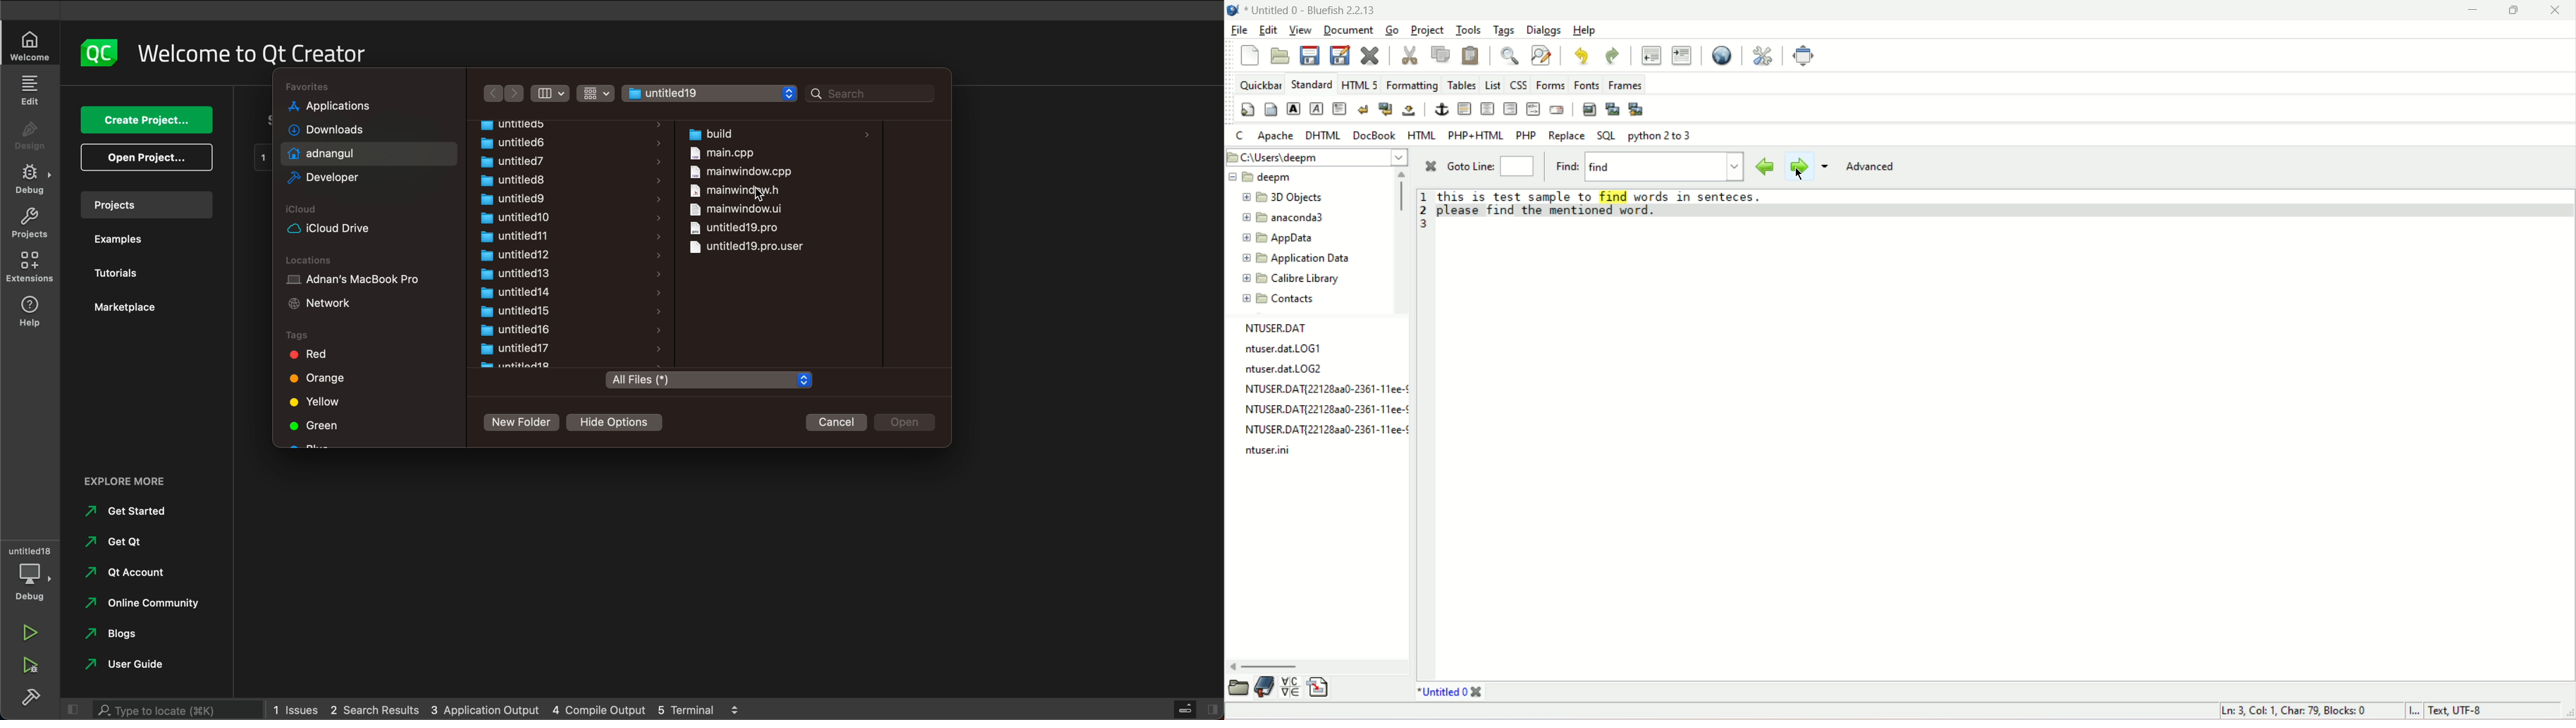 This screenshot has height=728, width=2576. I want to click on anaconda3, so click(1289, 217).